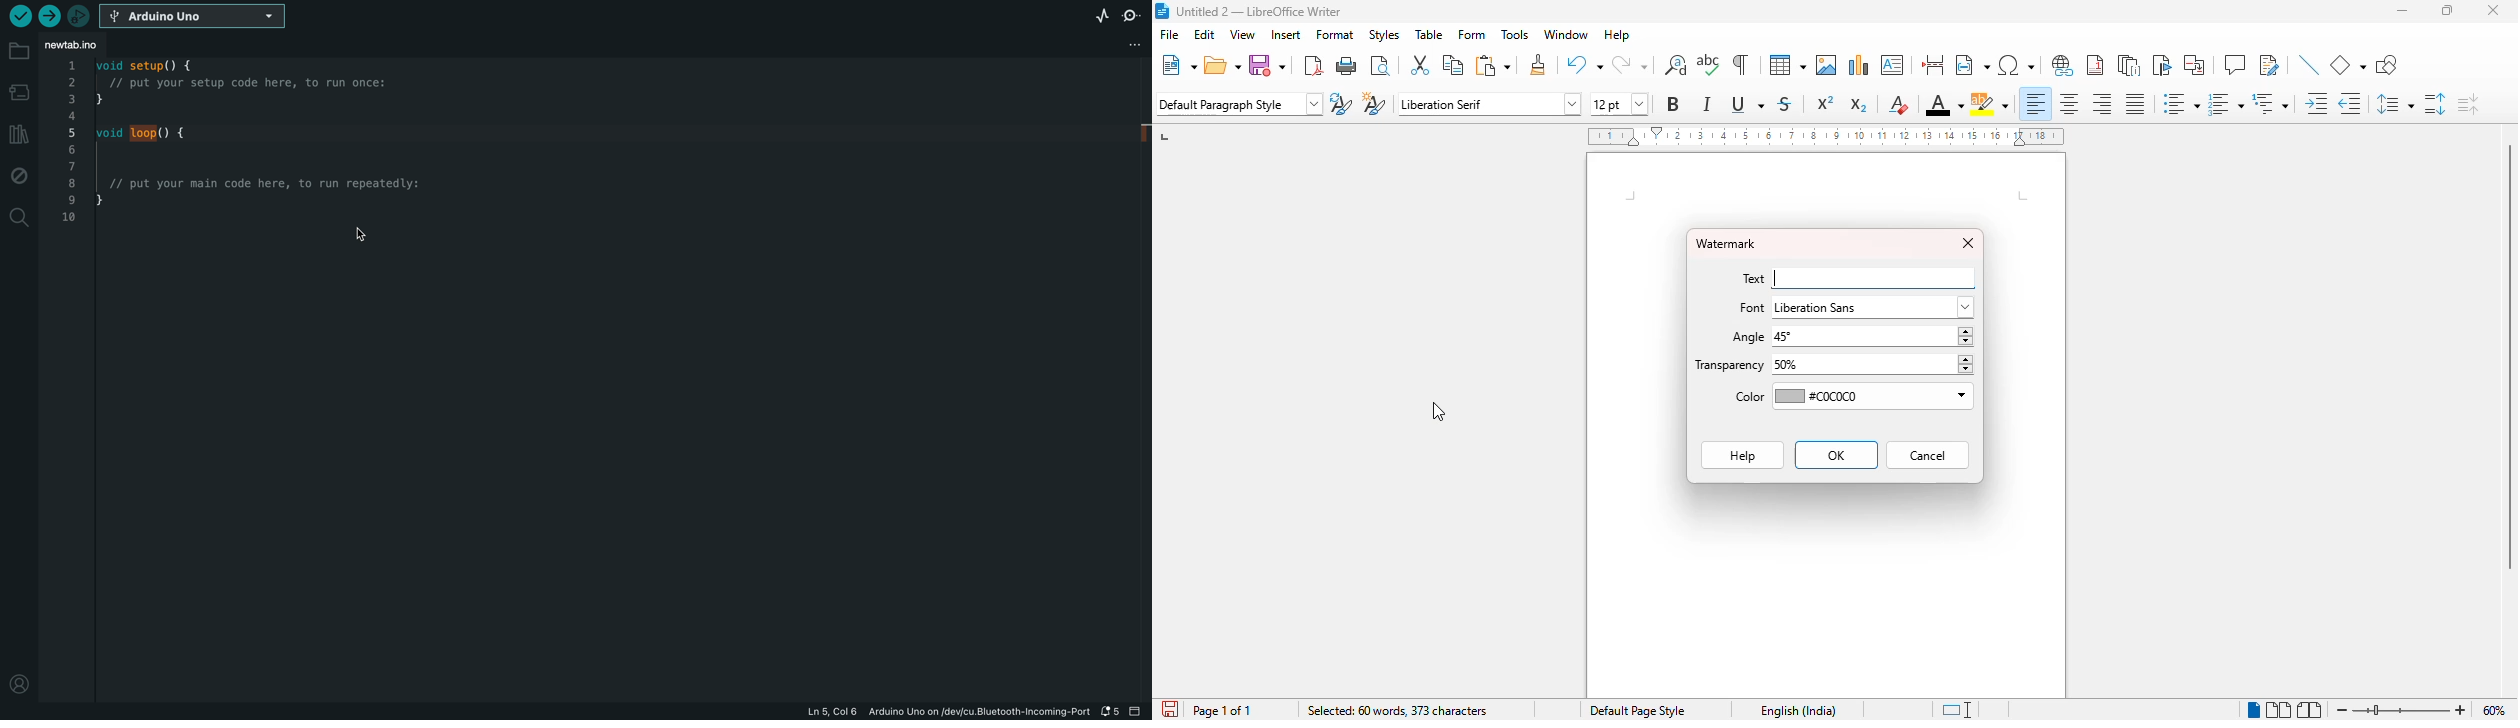 The width and height of the screenshot is (2520, 728). Describe the element at coordinates (2134, 104) in the screenshot. I see `justified` at that location.